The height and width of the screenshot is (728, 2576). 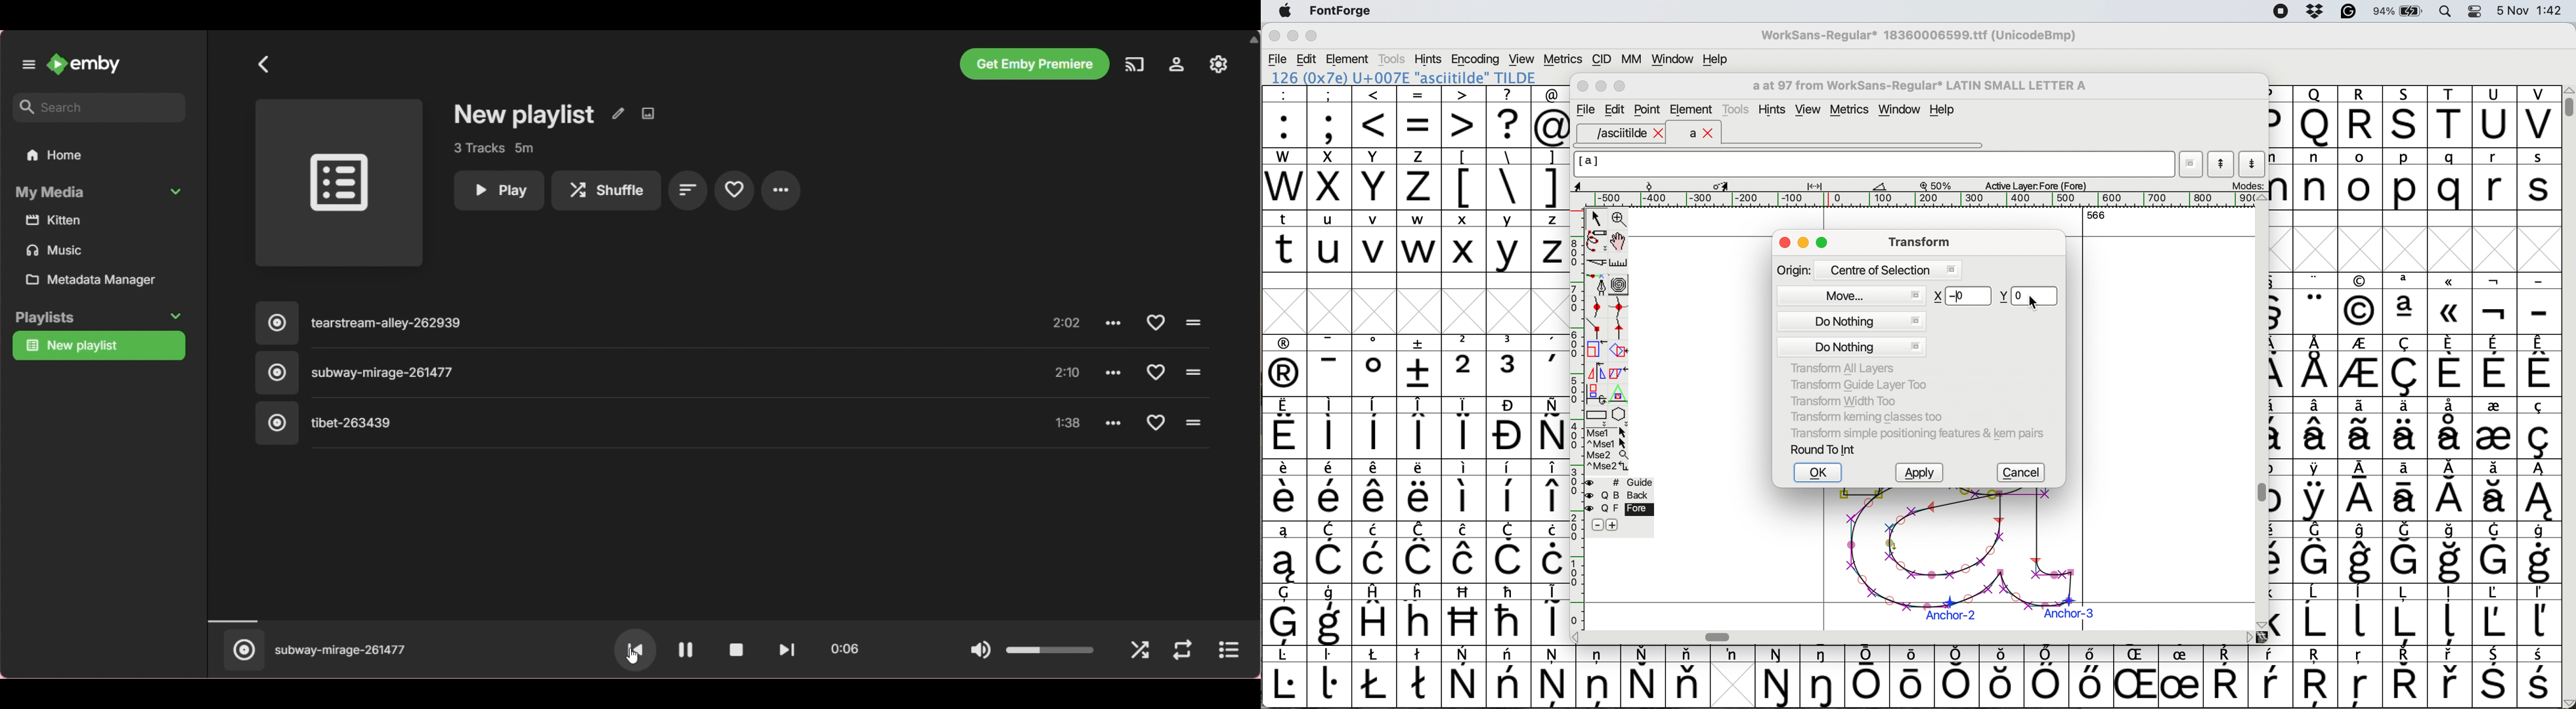 What do you see at coordinates (1915, 435) in the screenshot?
I see `transform simple positioning features and kern pairs` at bounding box center [1915, 435].